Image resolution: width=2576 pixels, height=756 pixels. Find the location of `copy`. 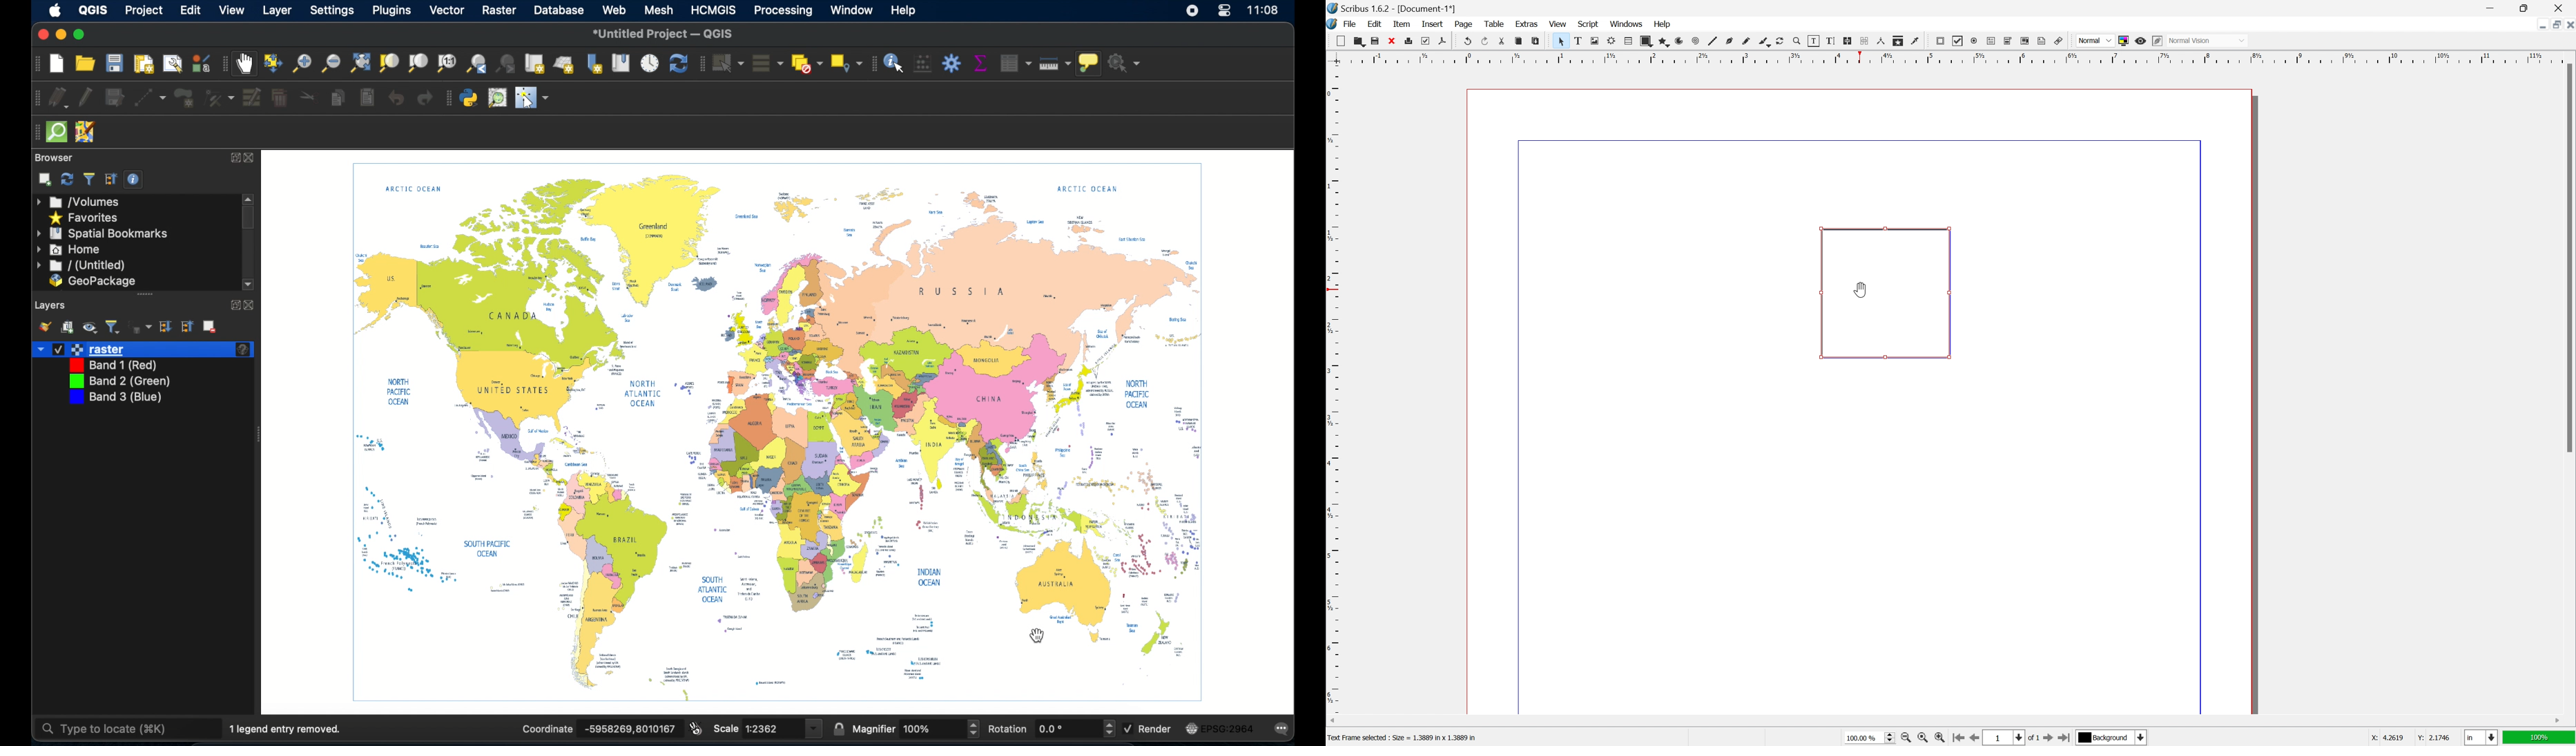

copy is located at coordinates (1518, 41).